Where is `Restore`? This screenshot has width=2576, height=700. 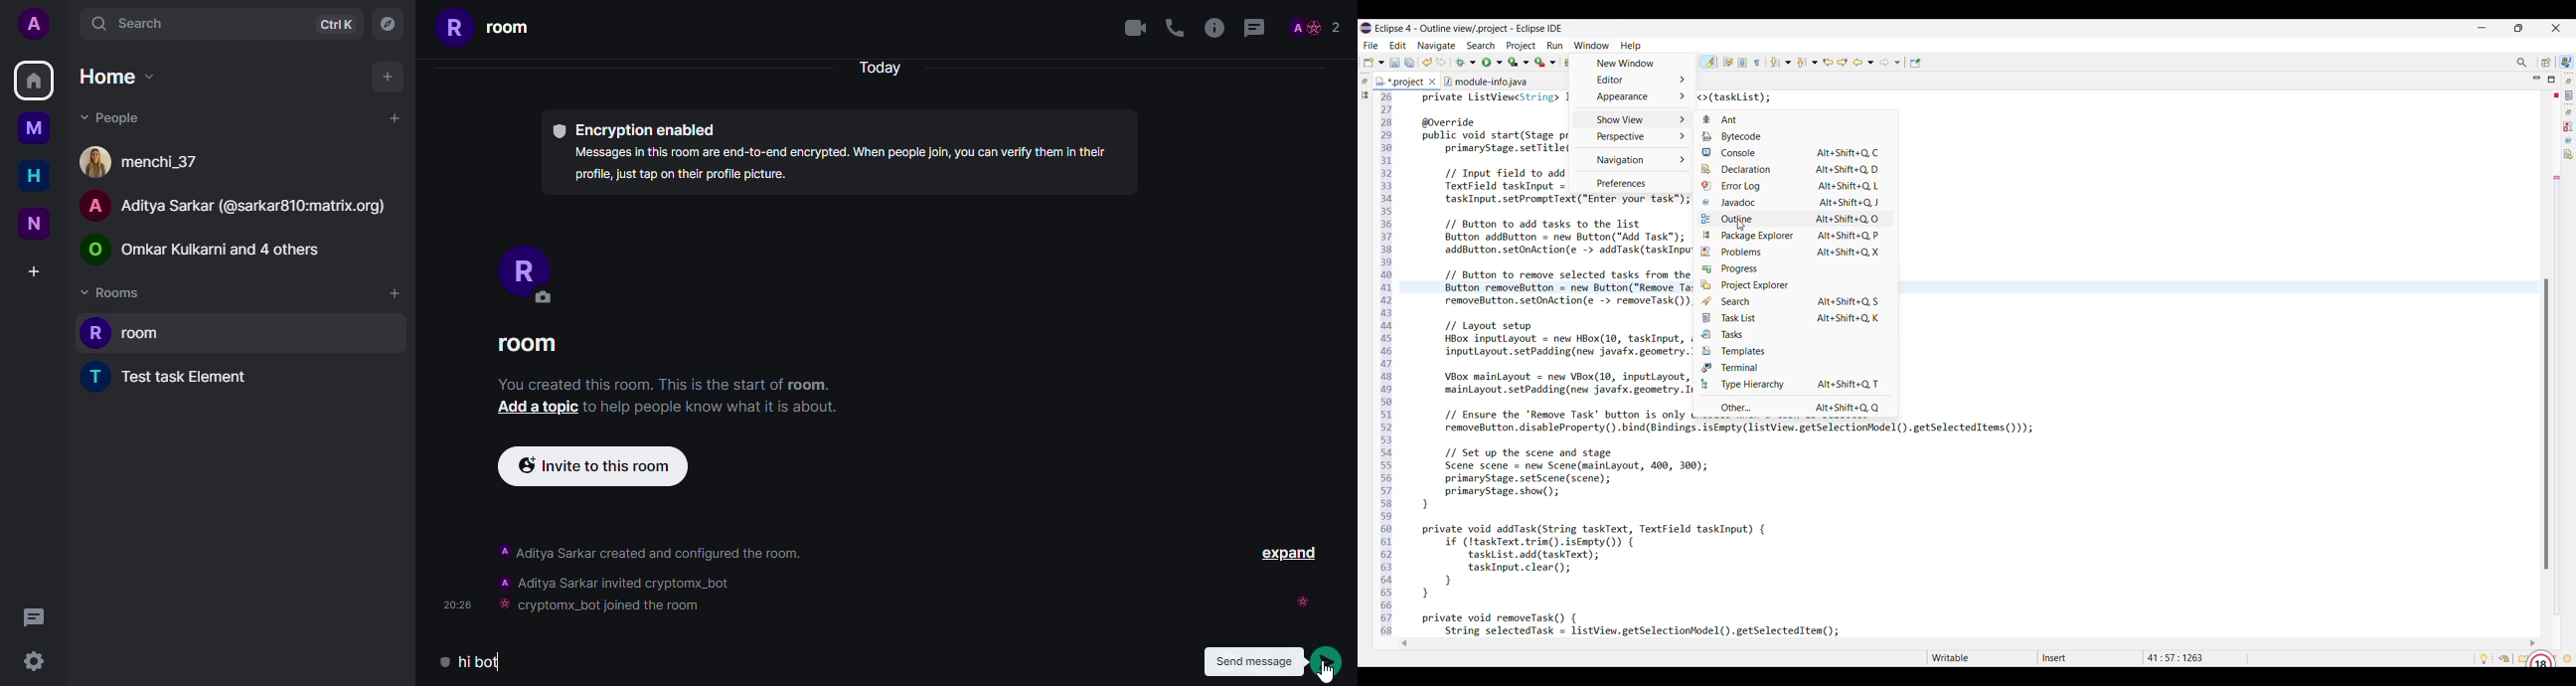 Restore is located at coordinates (2570, 112).